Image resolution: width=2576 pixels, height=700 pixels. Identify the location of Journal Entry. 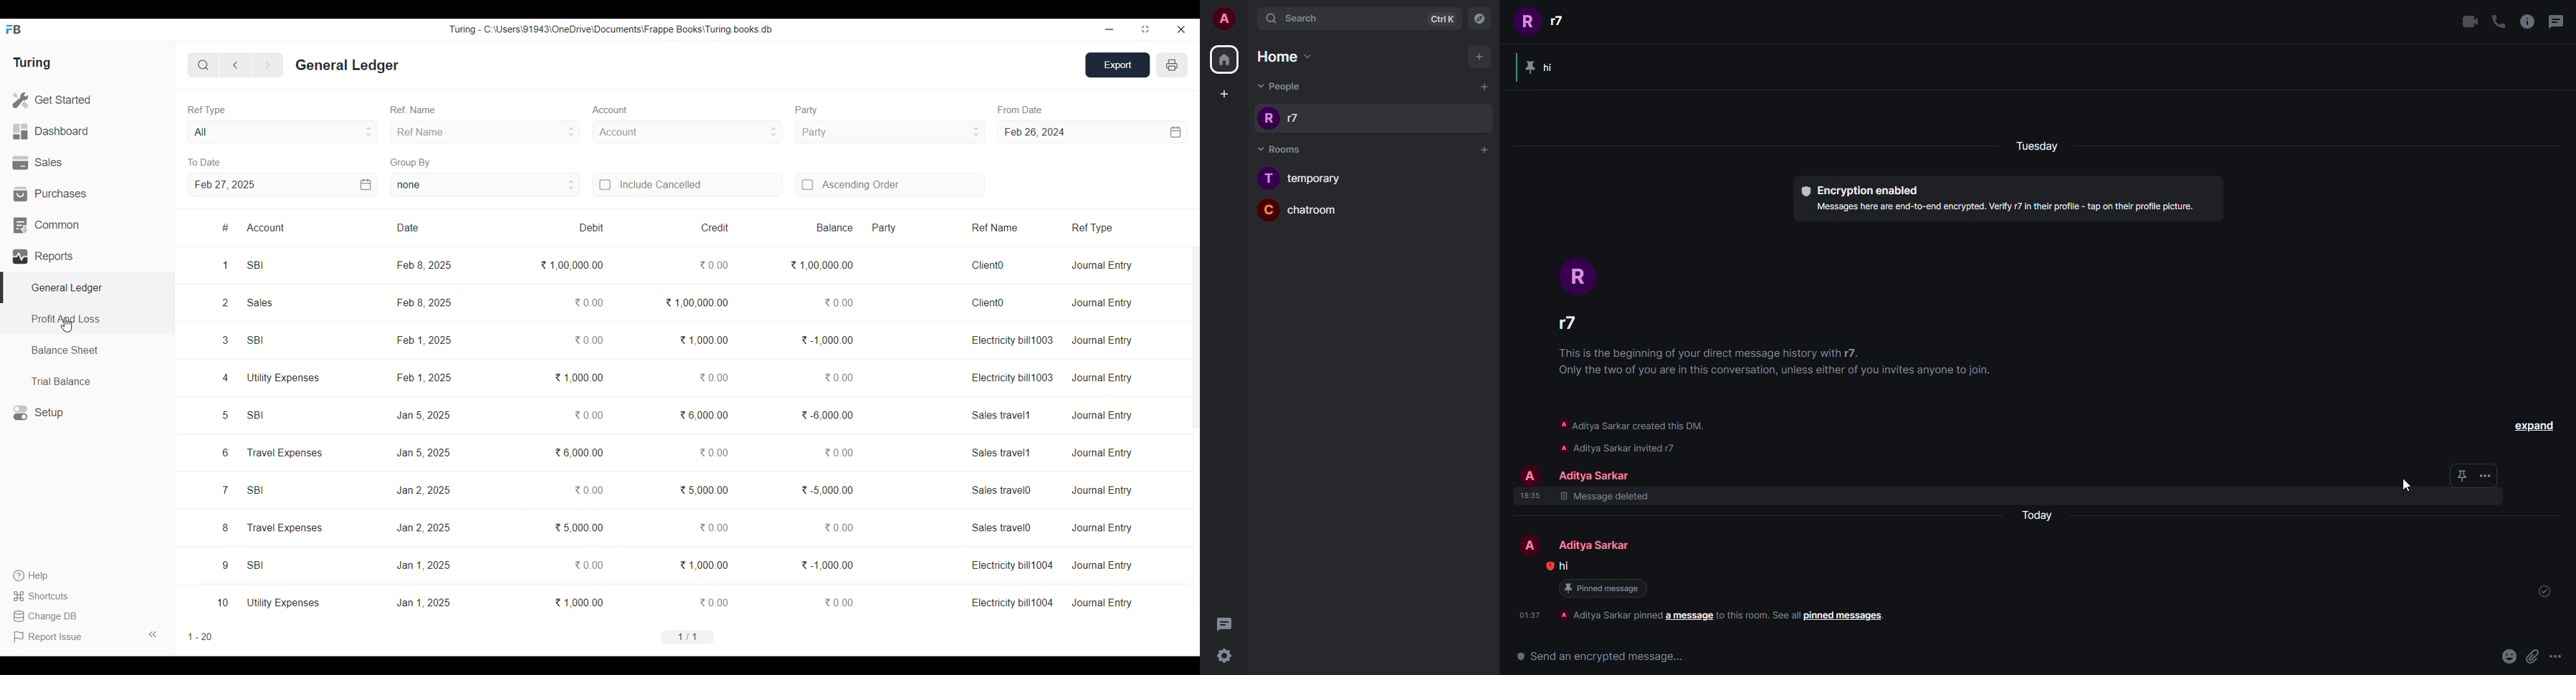
(1102, 415).